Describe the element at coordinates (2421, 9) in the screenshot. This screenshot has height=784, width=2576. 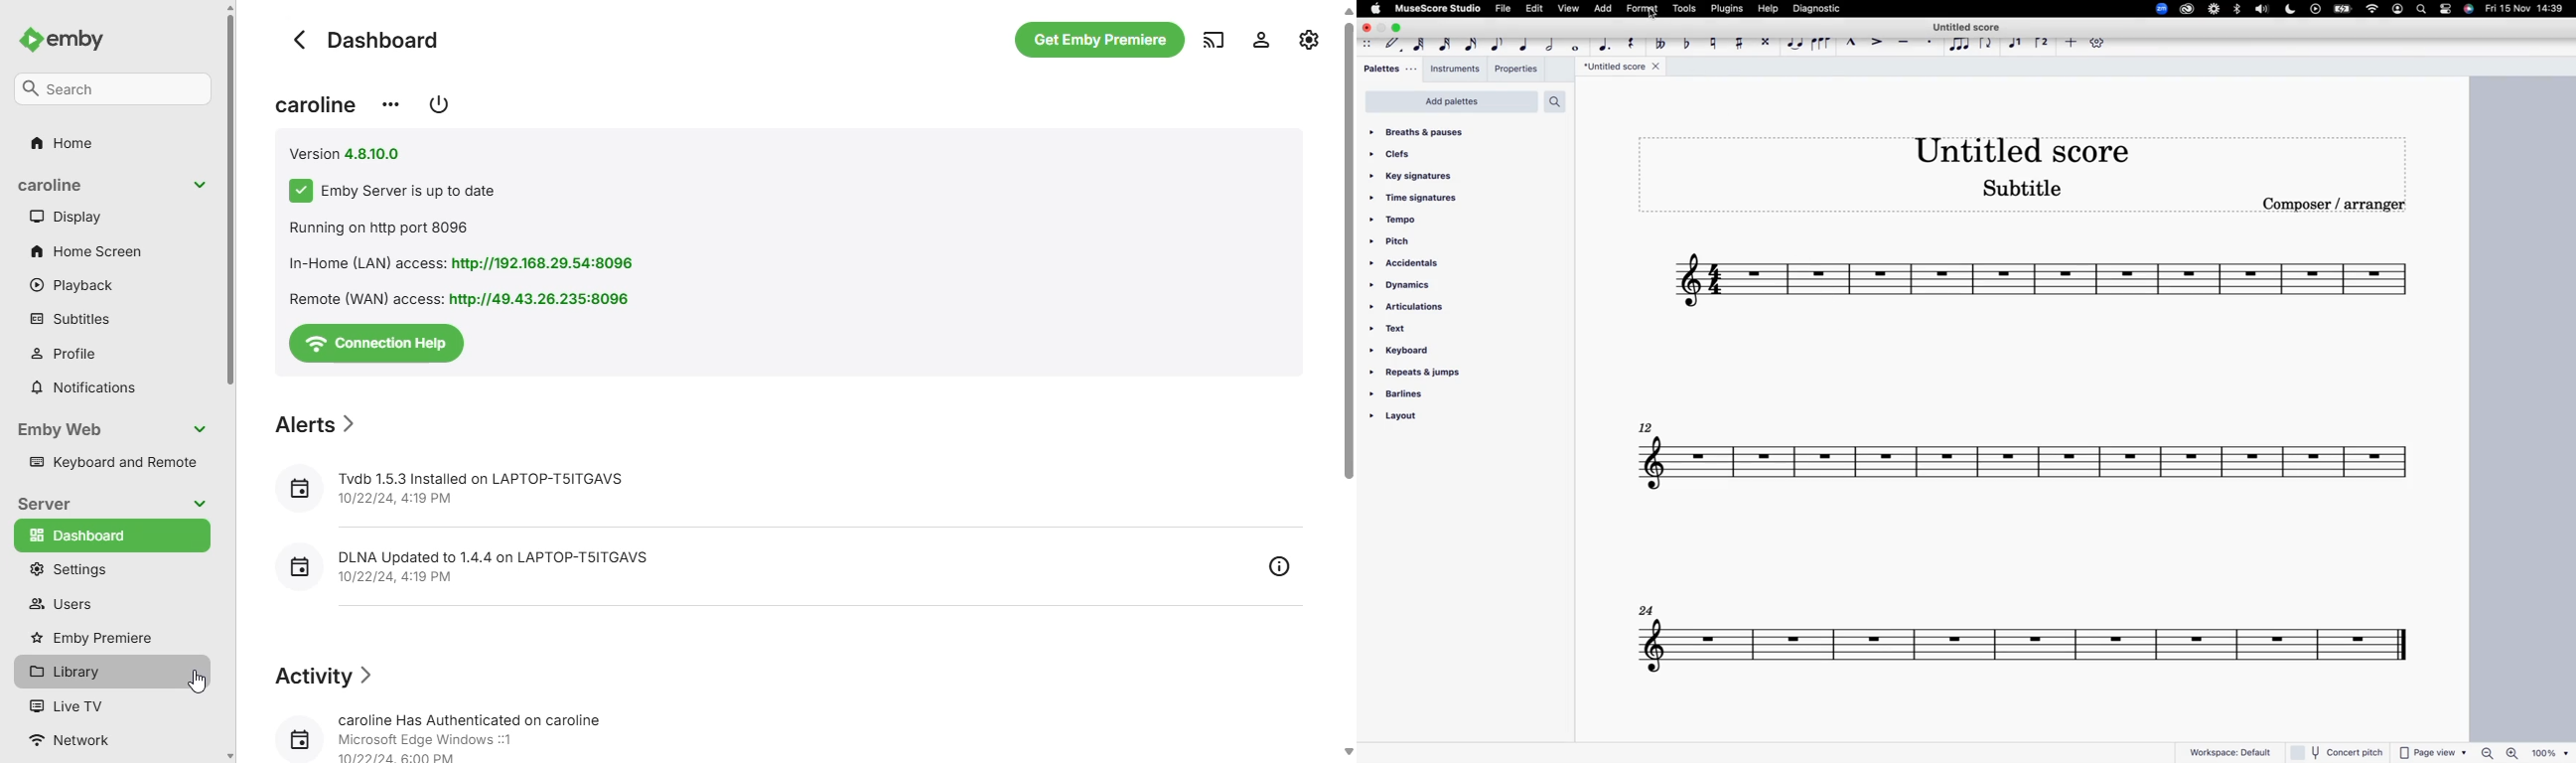
I see `seach` at that location.